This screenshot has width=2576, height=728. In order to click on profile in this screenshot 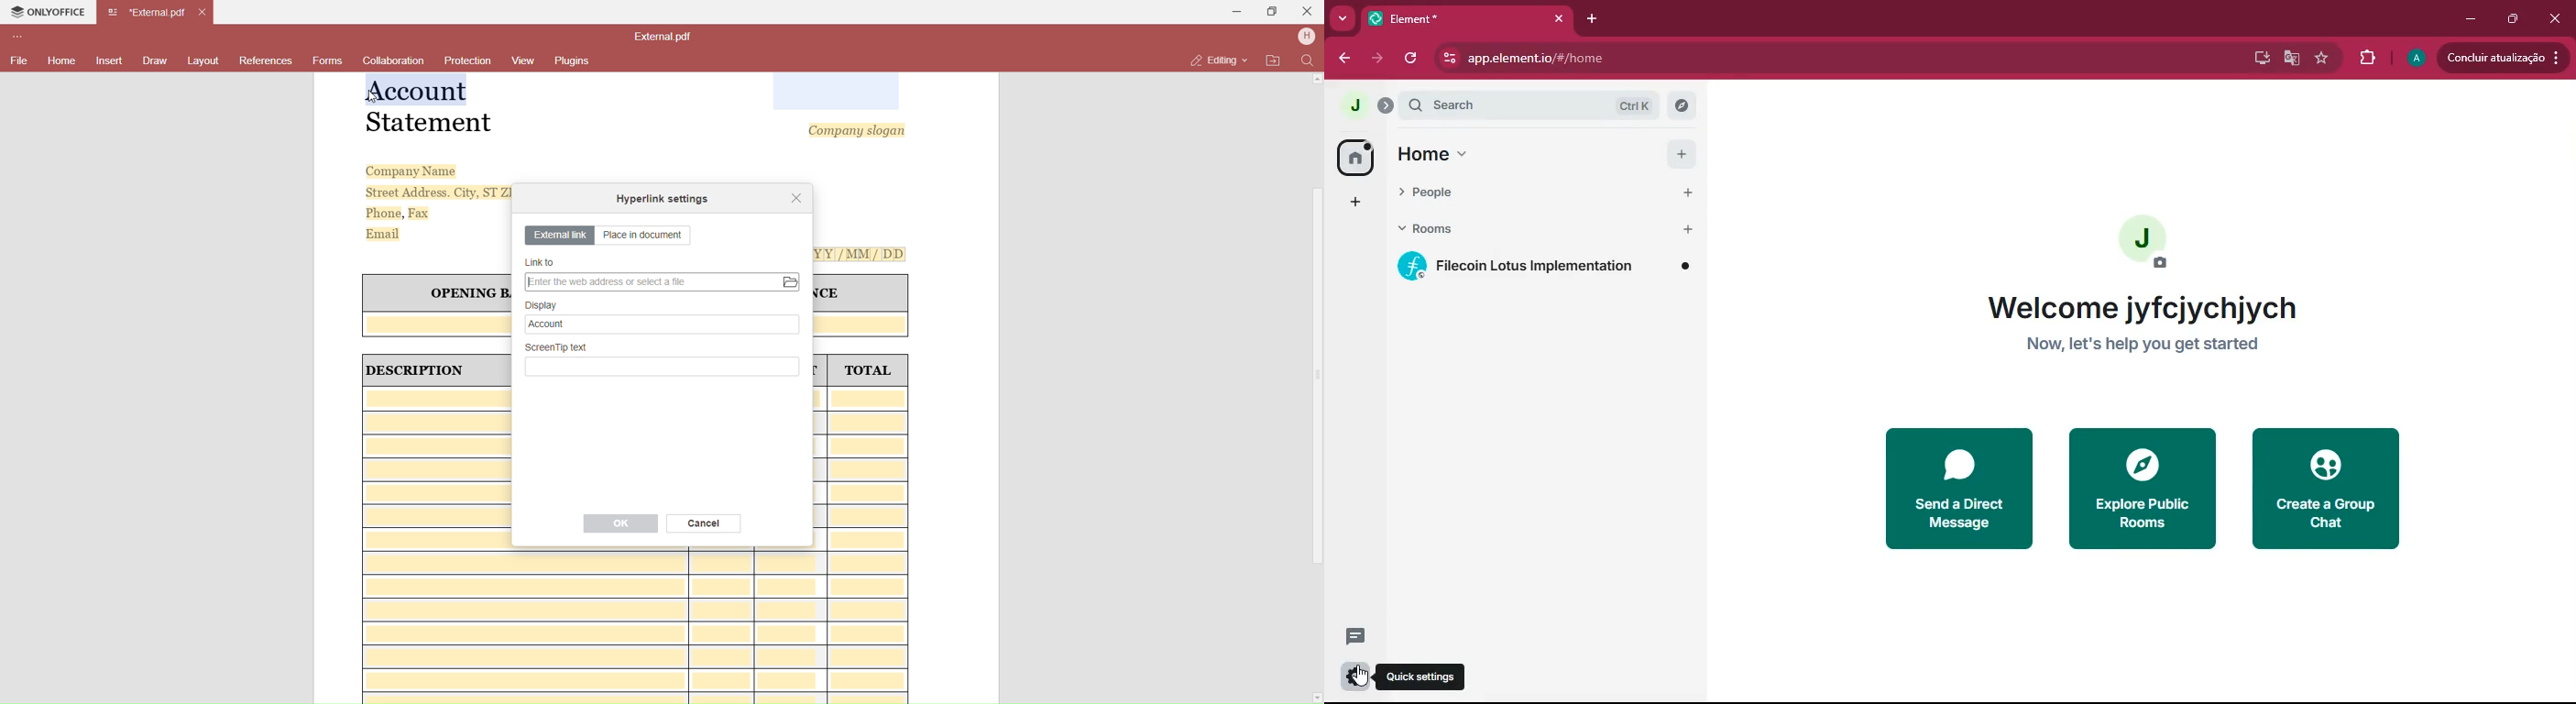, I will do `click(2415, 59)`.